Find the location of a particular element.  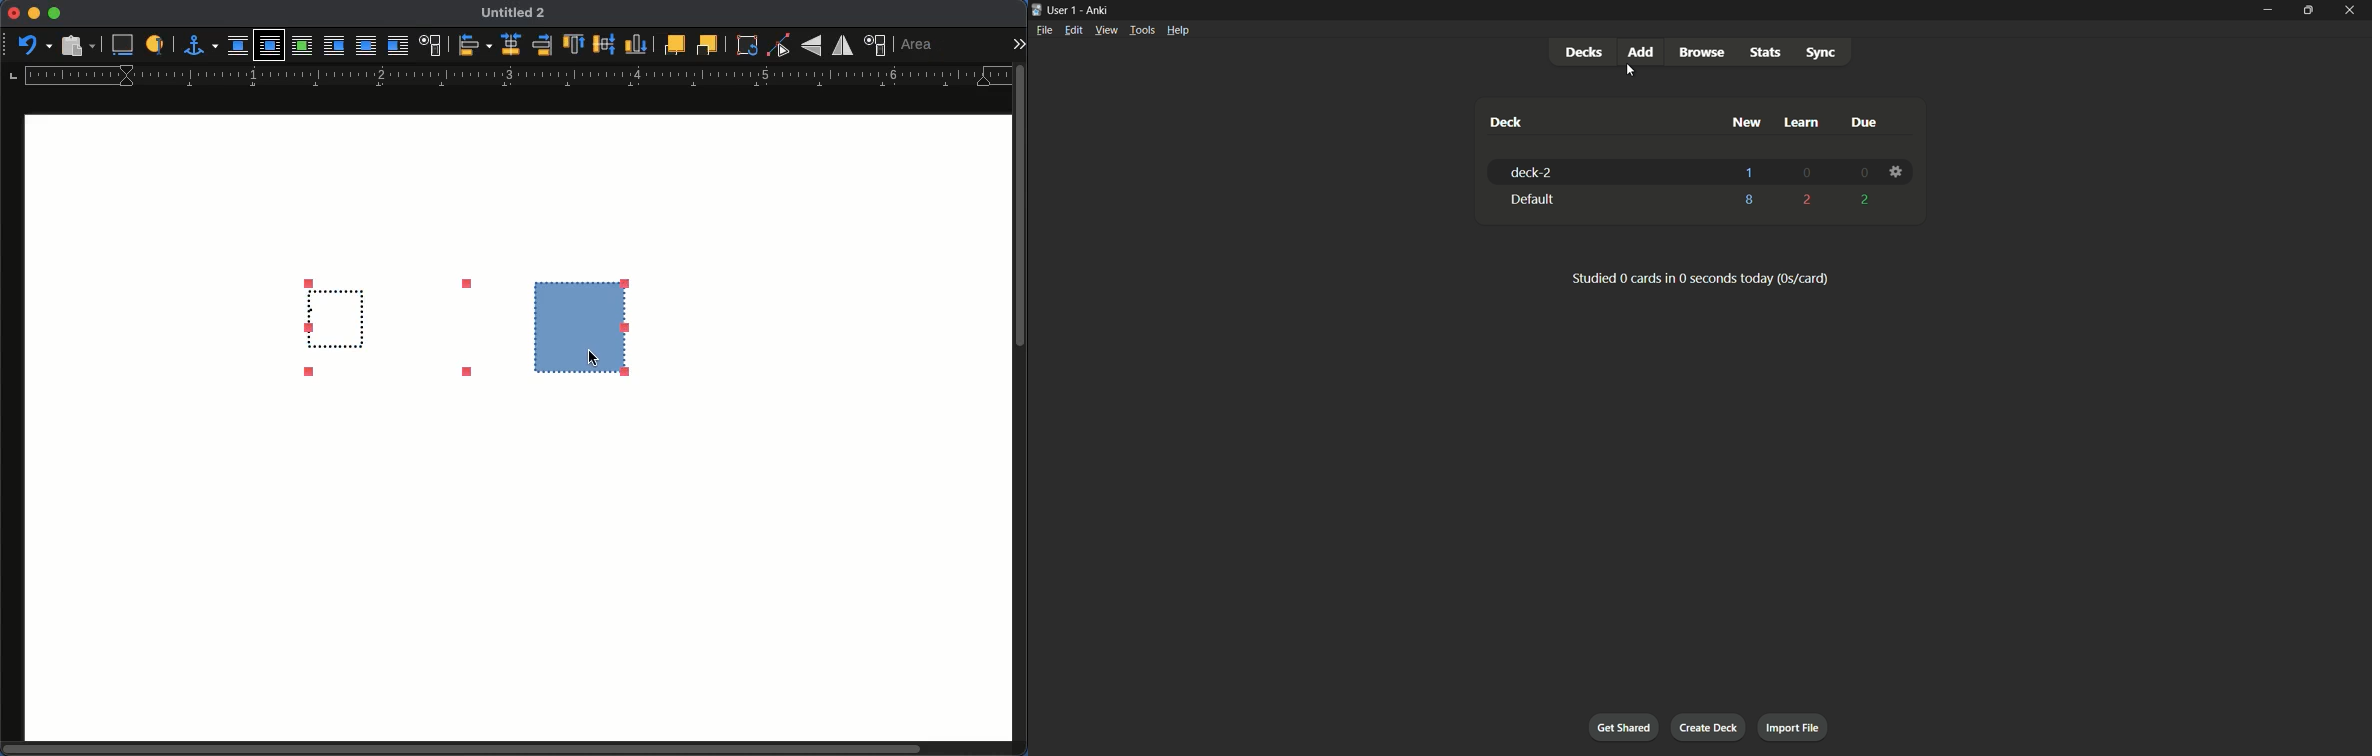

user 1 is located at coordinates (1064, 12).